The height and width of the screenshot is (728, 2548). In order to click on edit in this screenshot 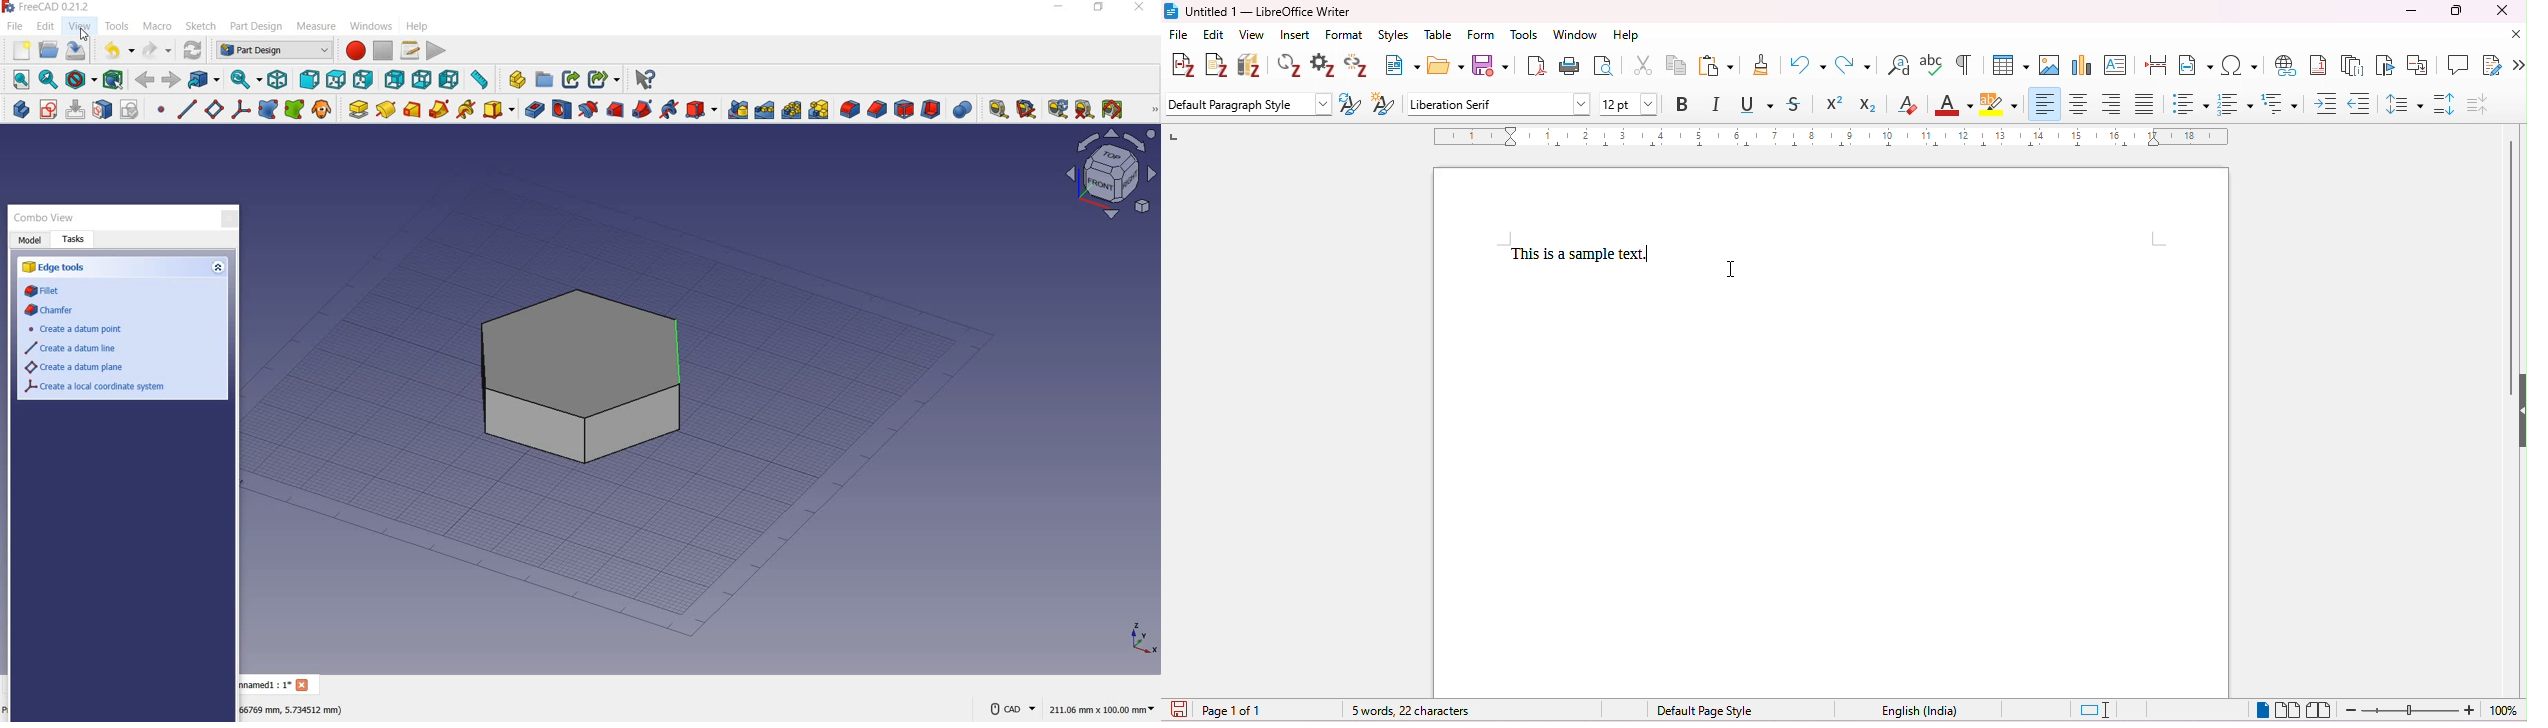, I will do `click(1214, 36)`.